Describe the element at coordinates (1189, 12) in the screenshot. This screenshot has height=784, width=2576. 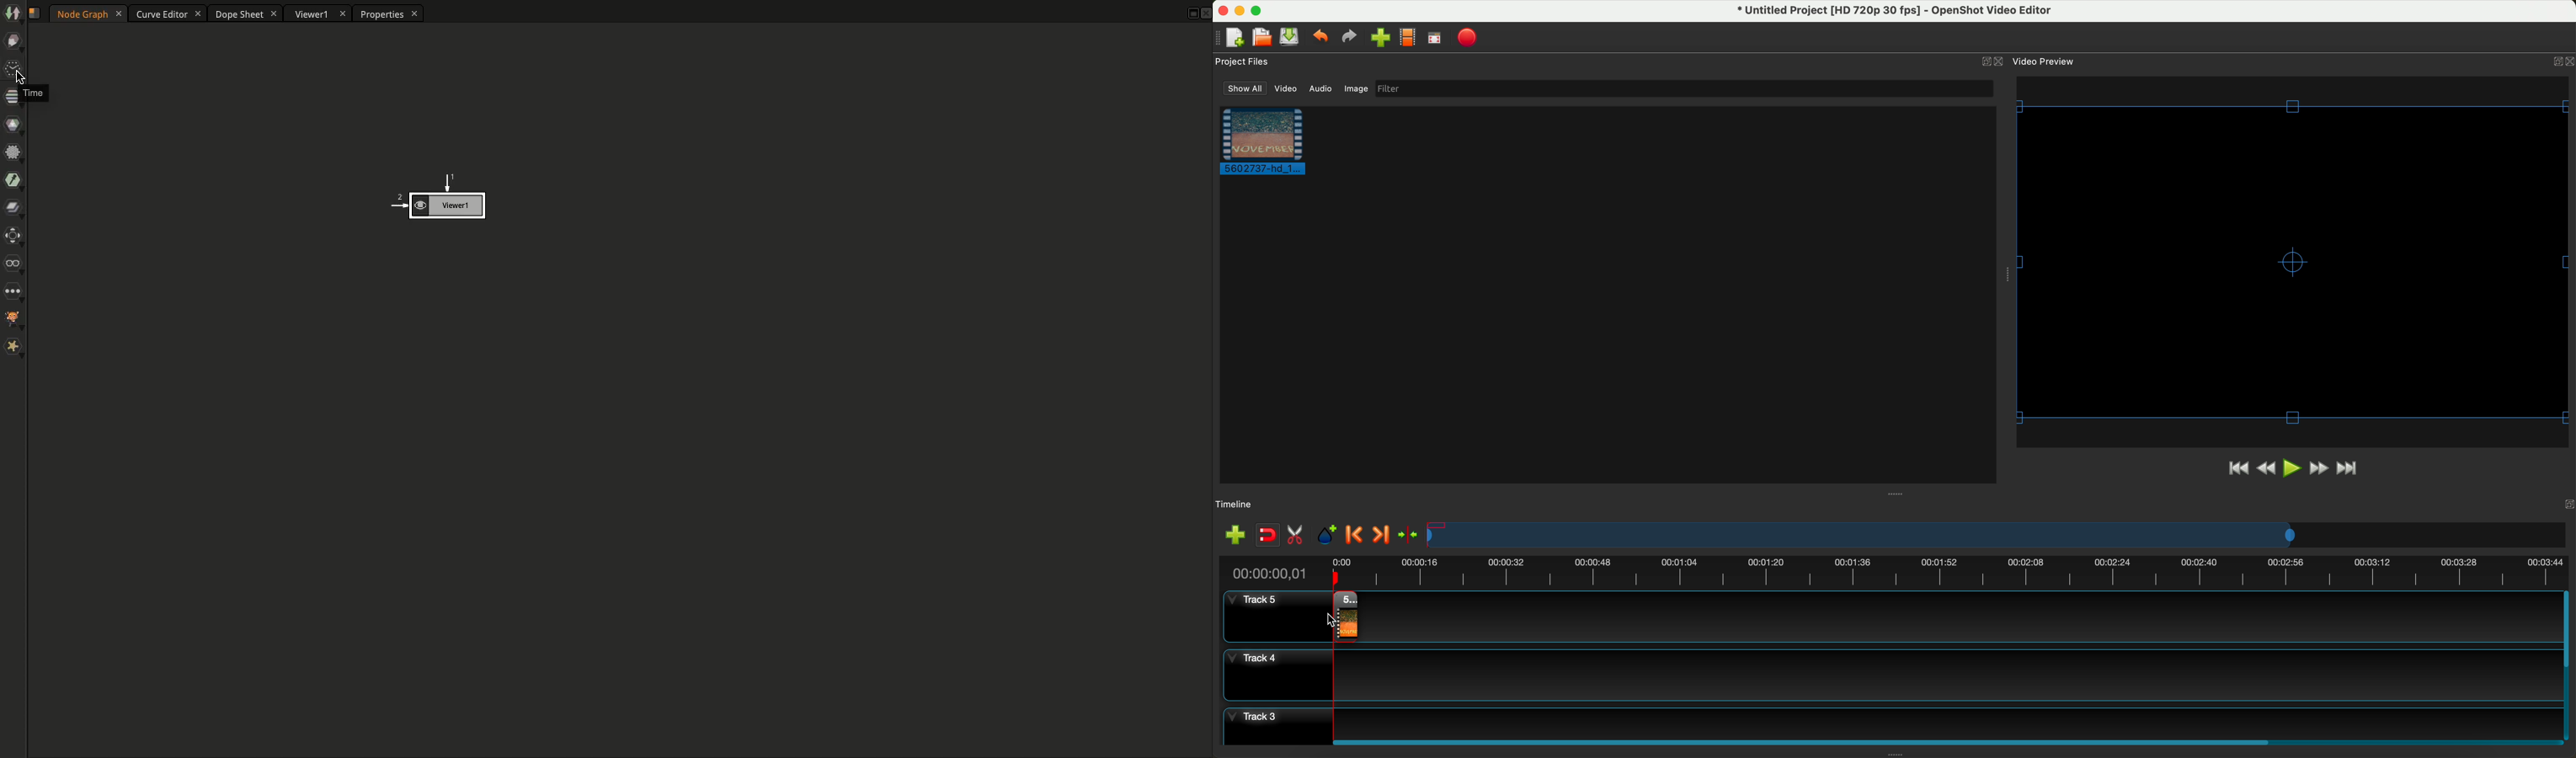
I see `Maximize` at that location.